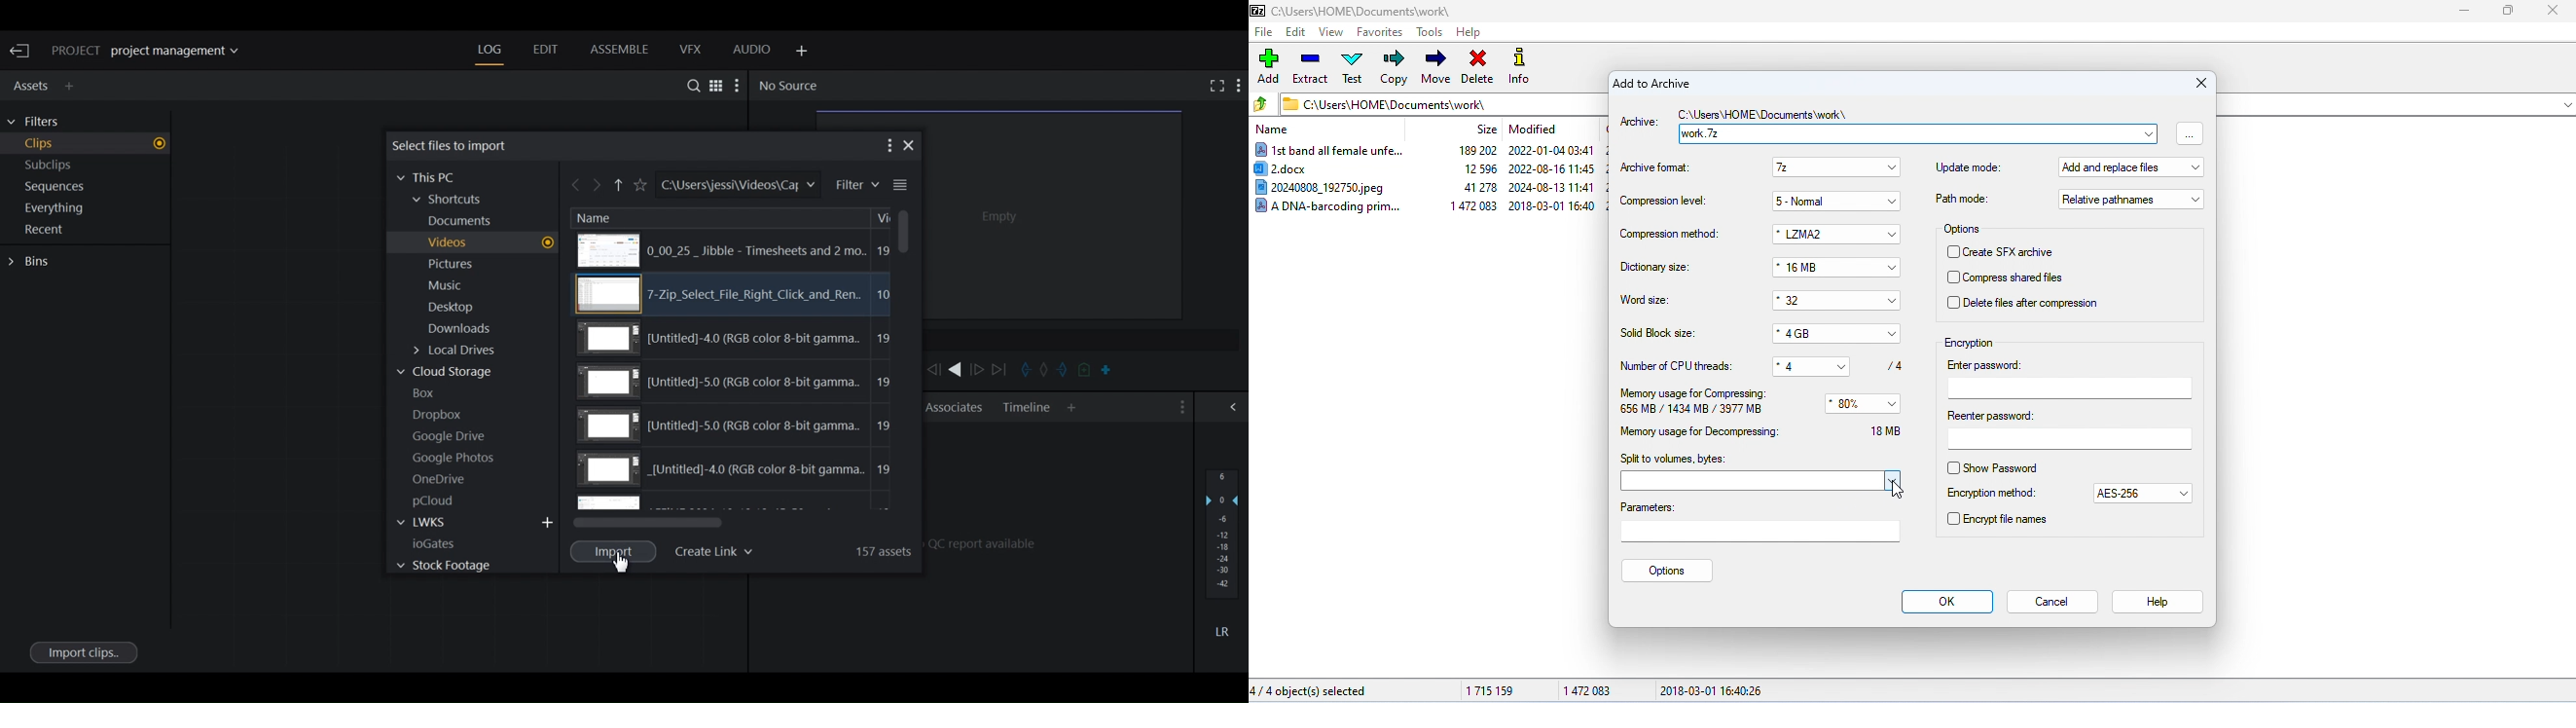 The image size is (2576, 728). Describe the element at coordinates (1825, 269) in the screenshot. I see `* 16 MB` at that location.